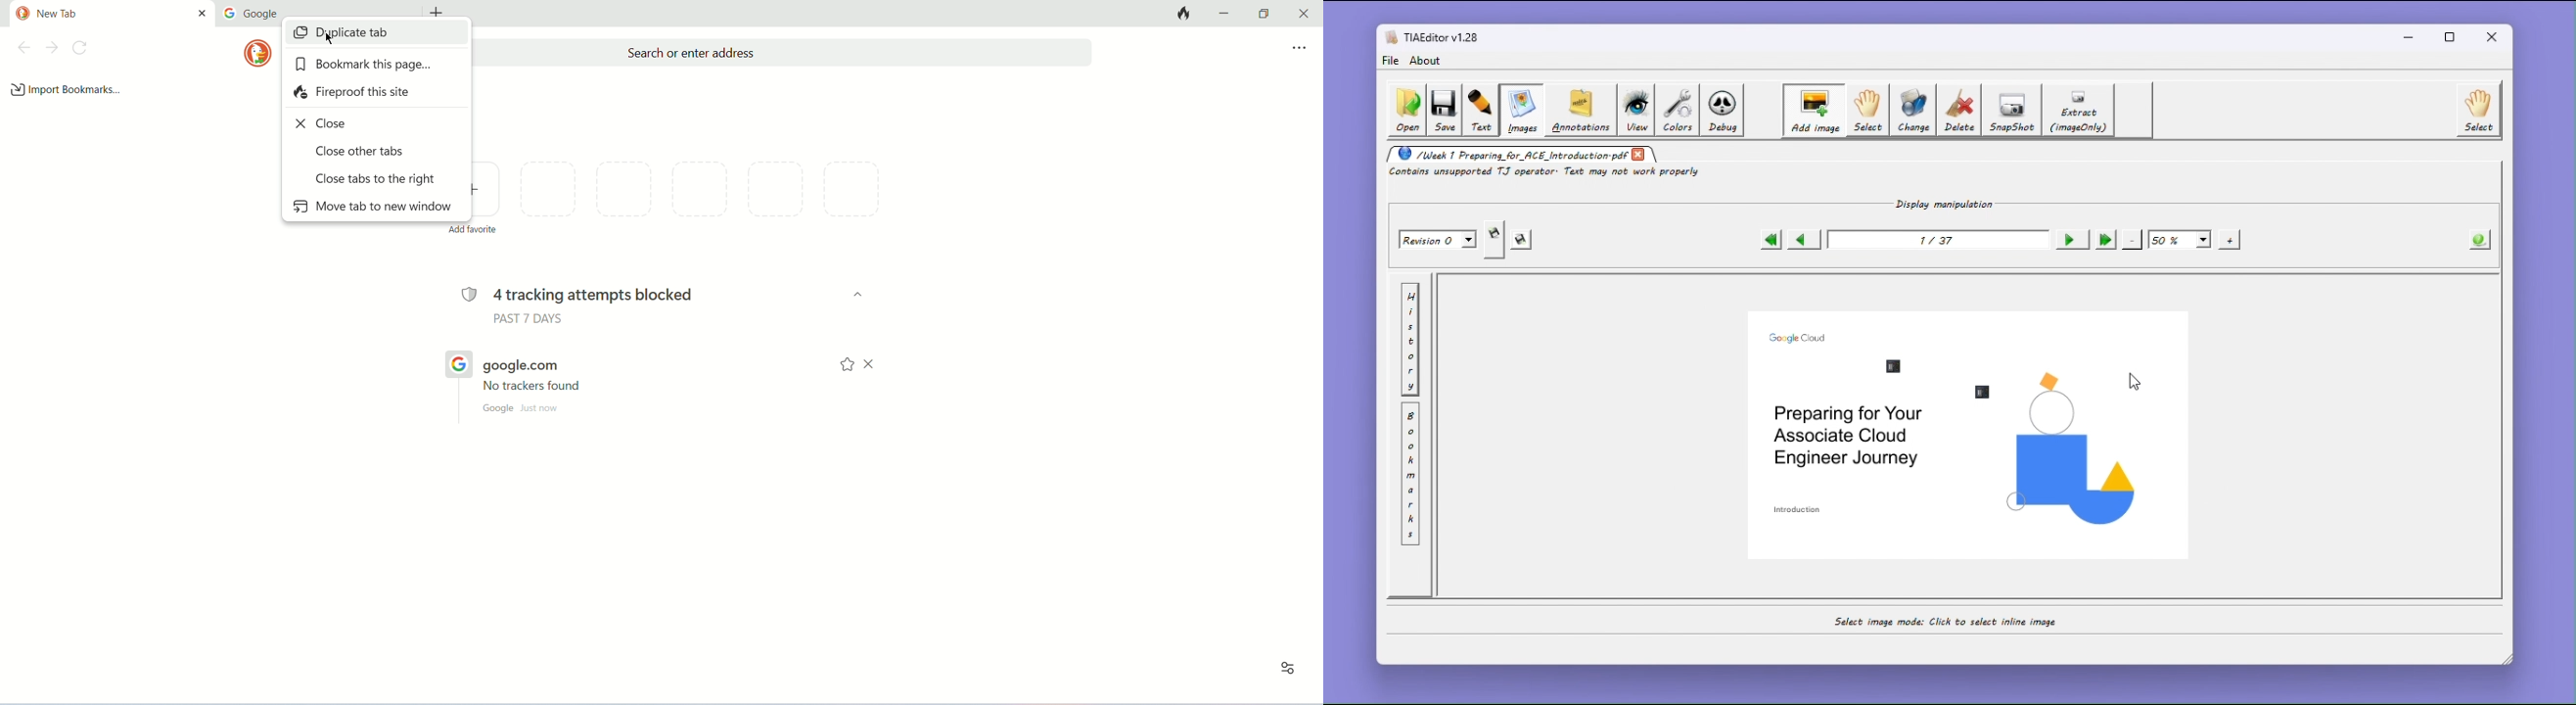 Image resolution: width=2576 pixels, height=728 pixels. I want to click on refresh, so click(83, 50).